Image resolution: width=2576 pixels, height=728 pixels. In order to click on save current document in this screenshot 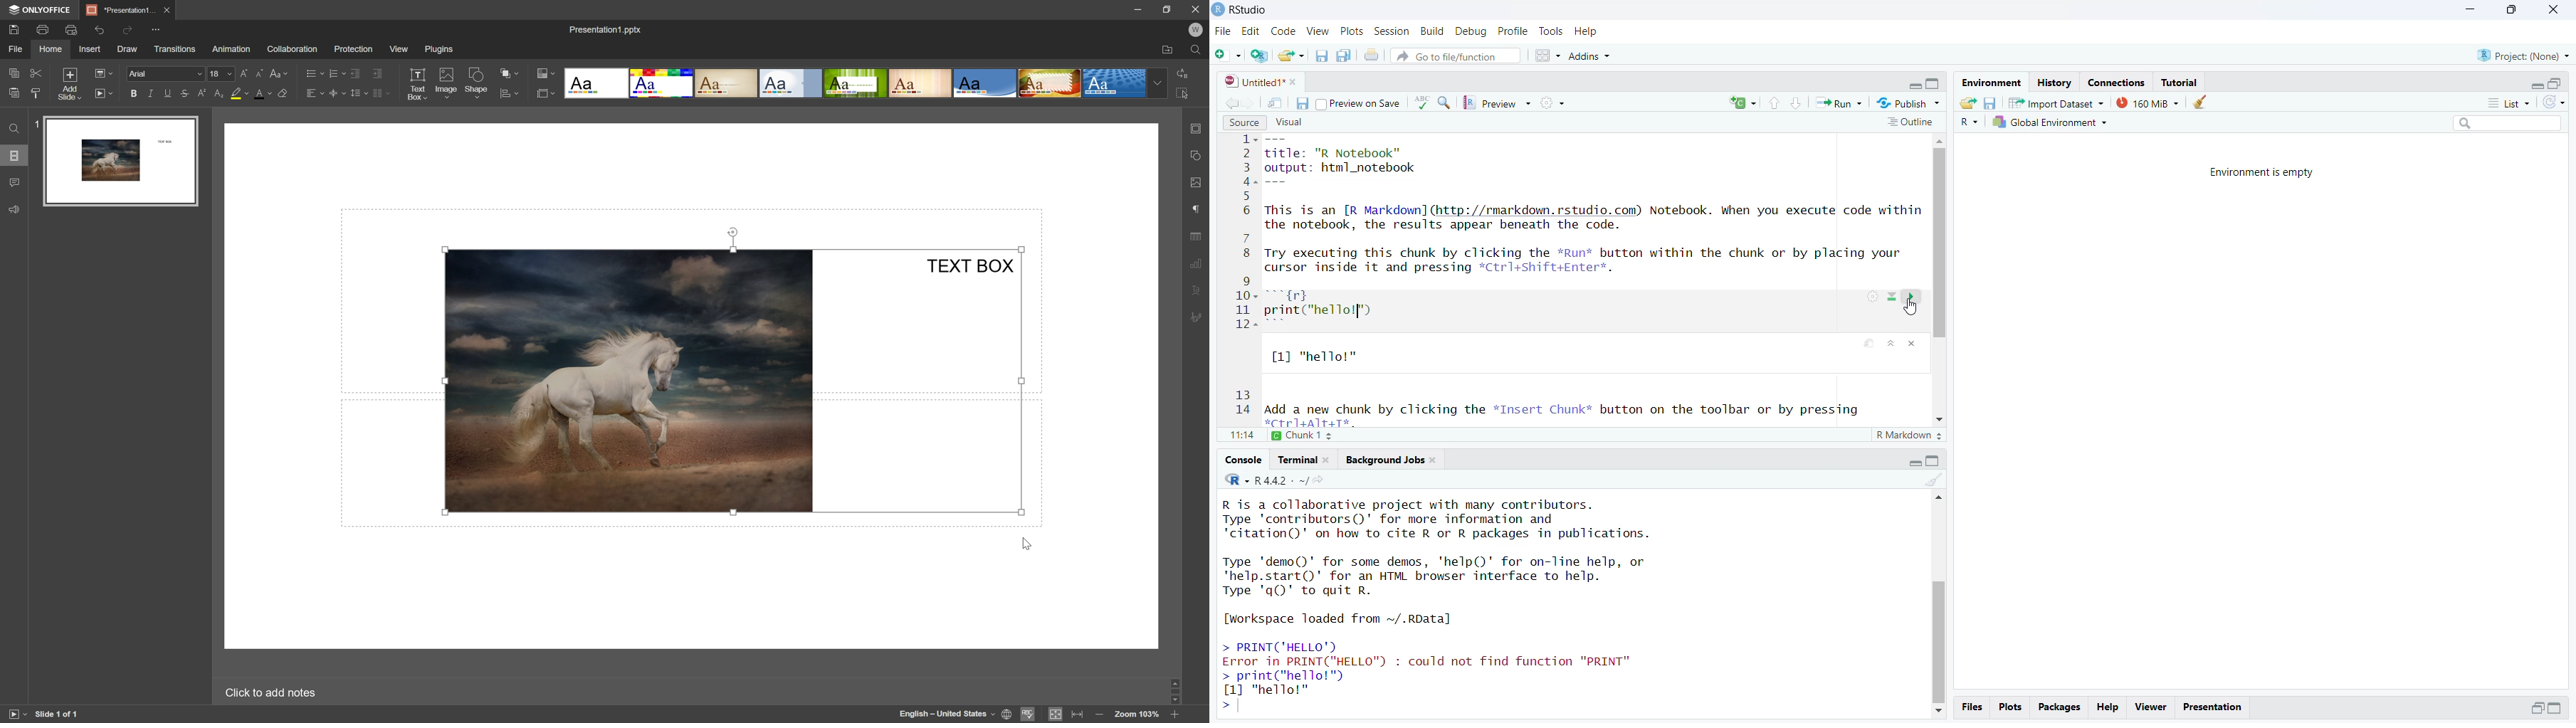, I will do `click(1303, 102)`.